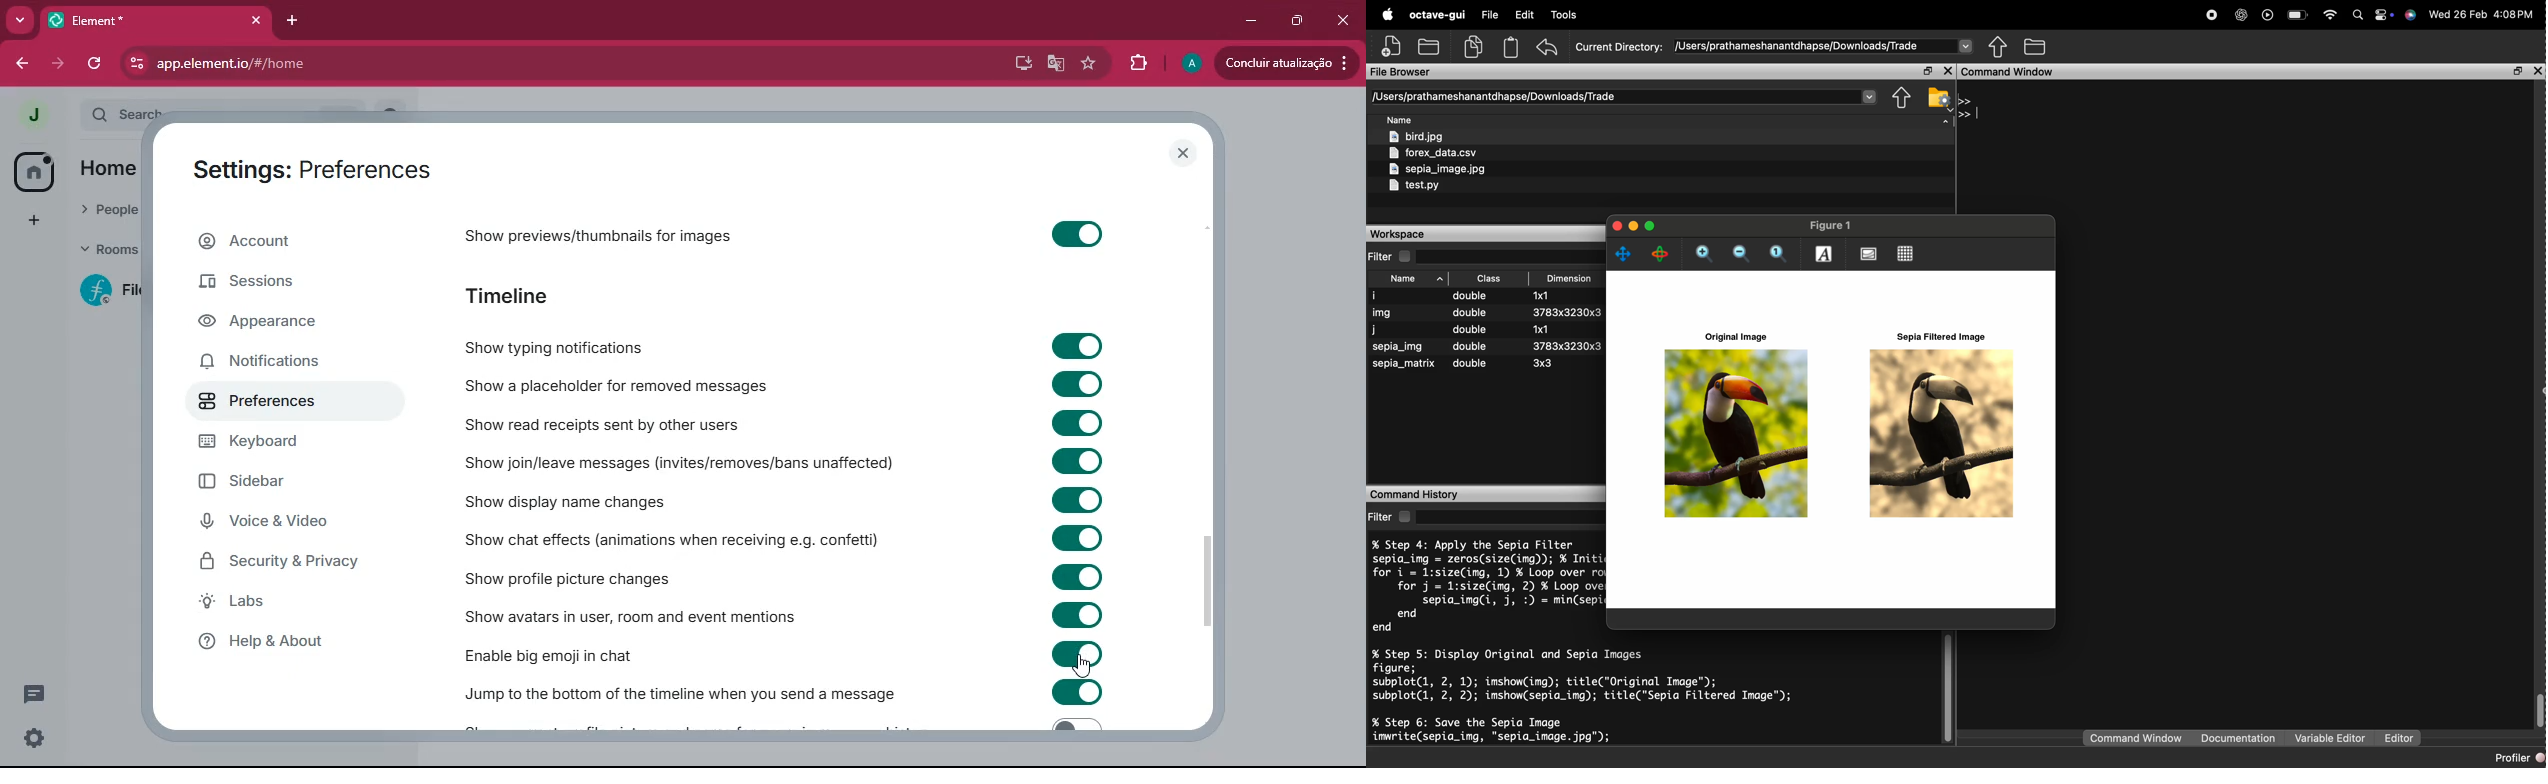 This screenshot has width=2548, height=784. Describe the element at coordinates (277, 445) in the screenshot. I see `keyboard` at that location.